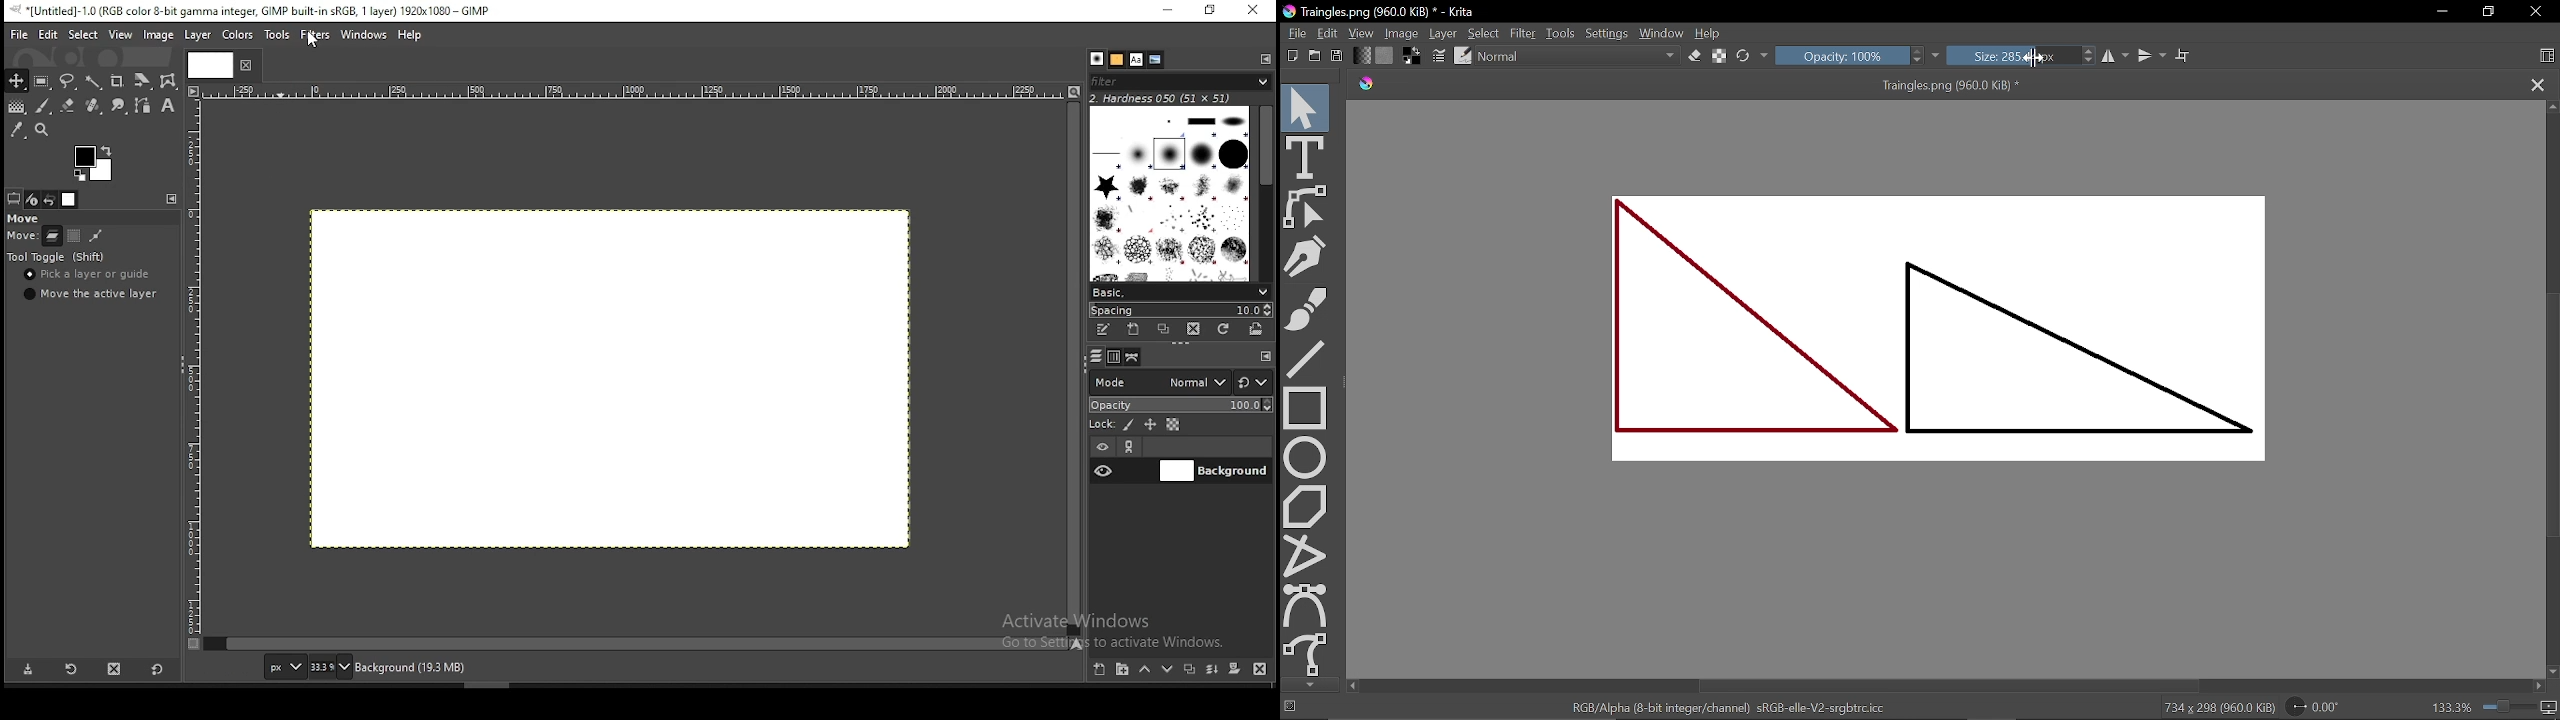  I want to click on Horizontal mirrior tool , so click(2117, 56).